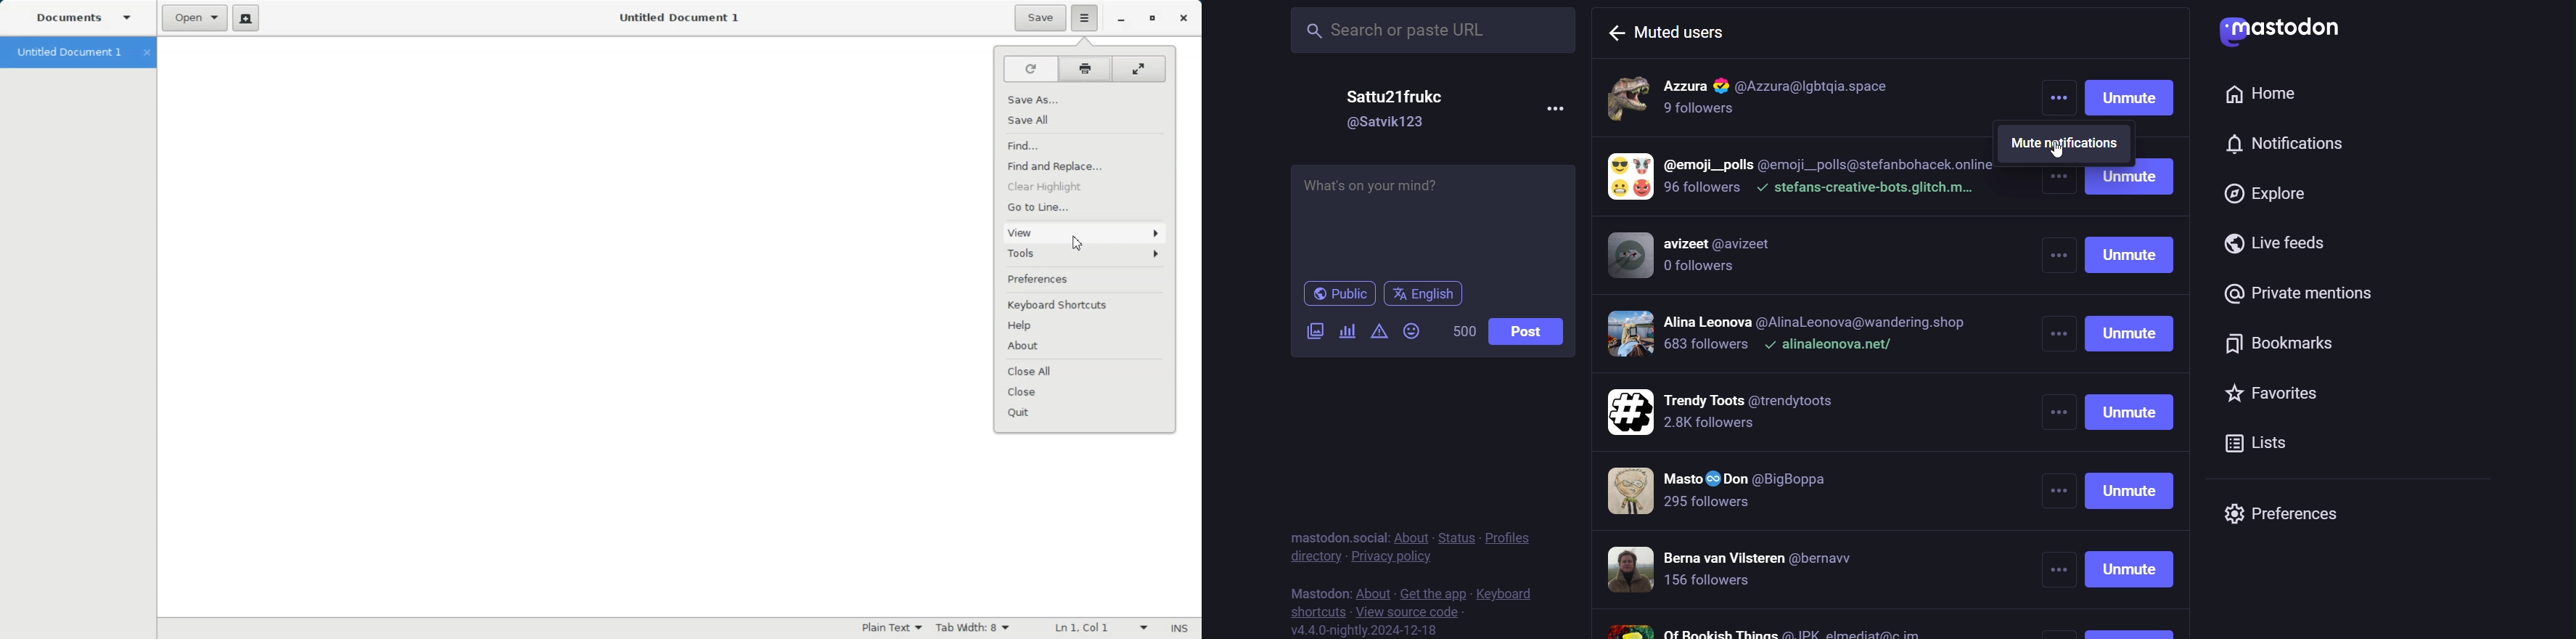 The width and height of the screenshot is (2576, 644). What do you see at coordinates (1733, 491) in the screenshot?
I see `muter users 6` at bounding box center [1733, 491].